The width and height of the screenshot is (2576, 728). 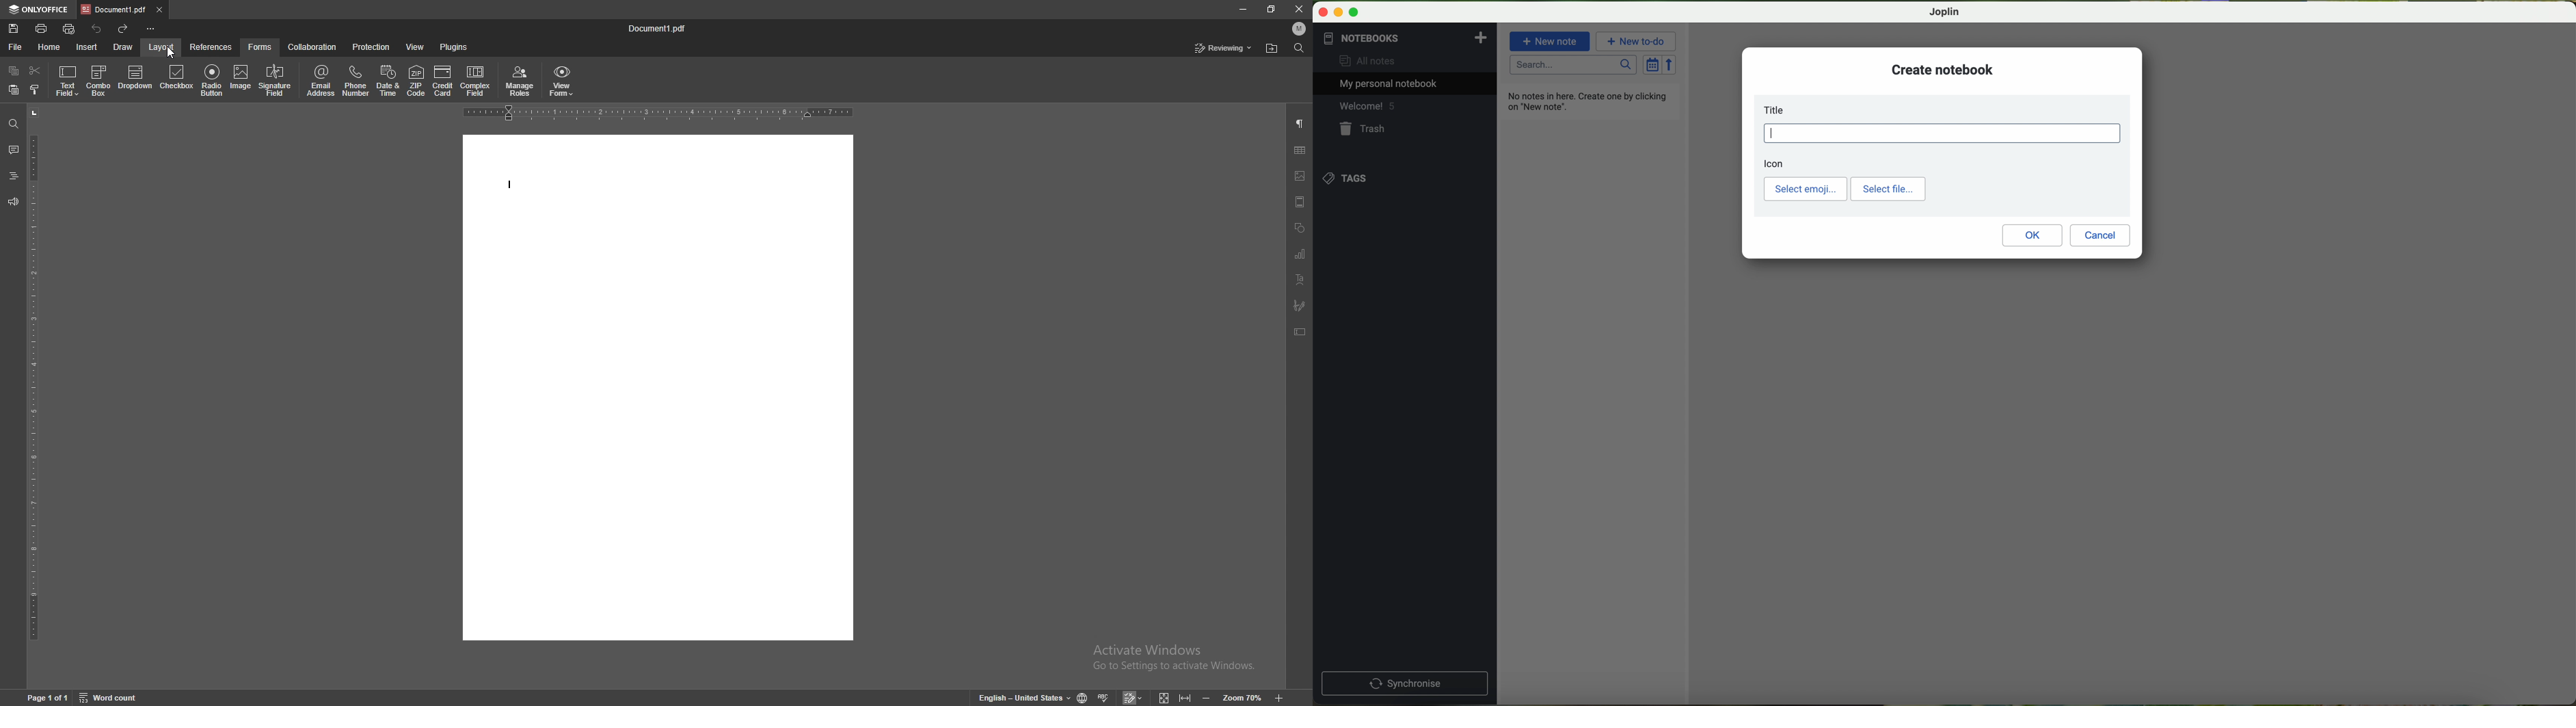 I want to click on zoom out, so click(x=1206, y=698).